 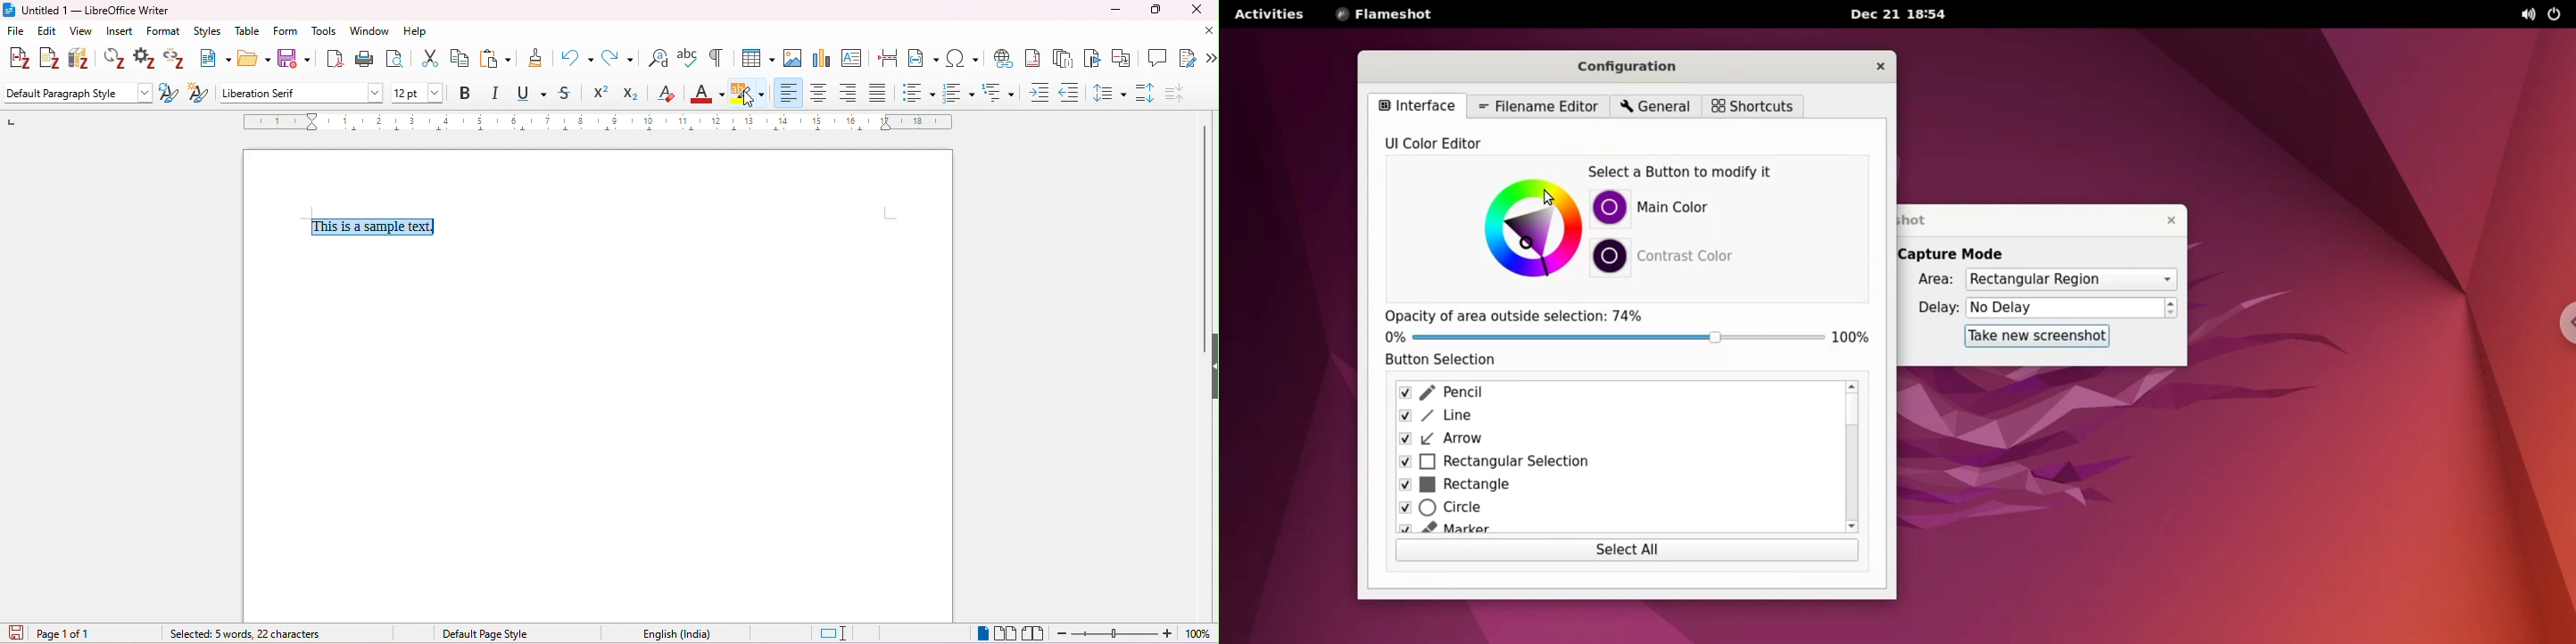 I want to click on new style, so click(x=200, y=94).